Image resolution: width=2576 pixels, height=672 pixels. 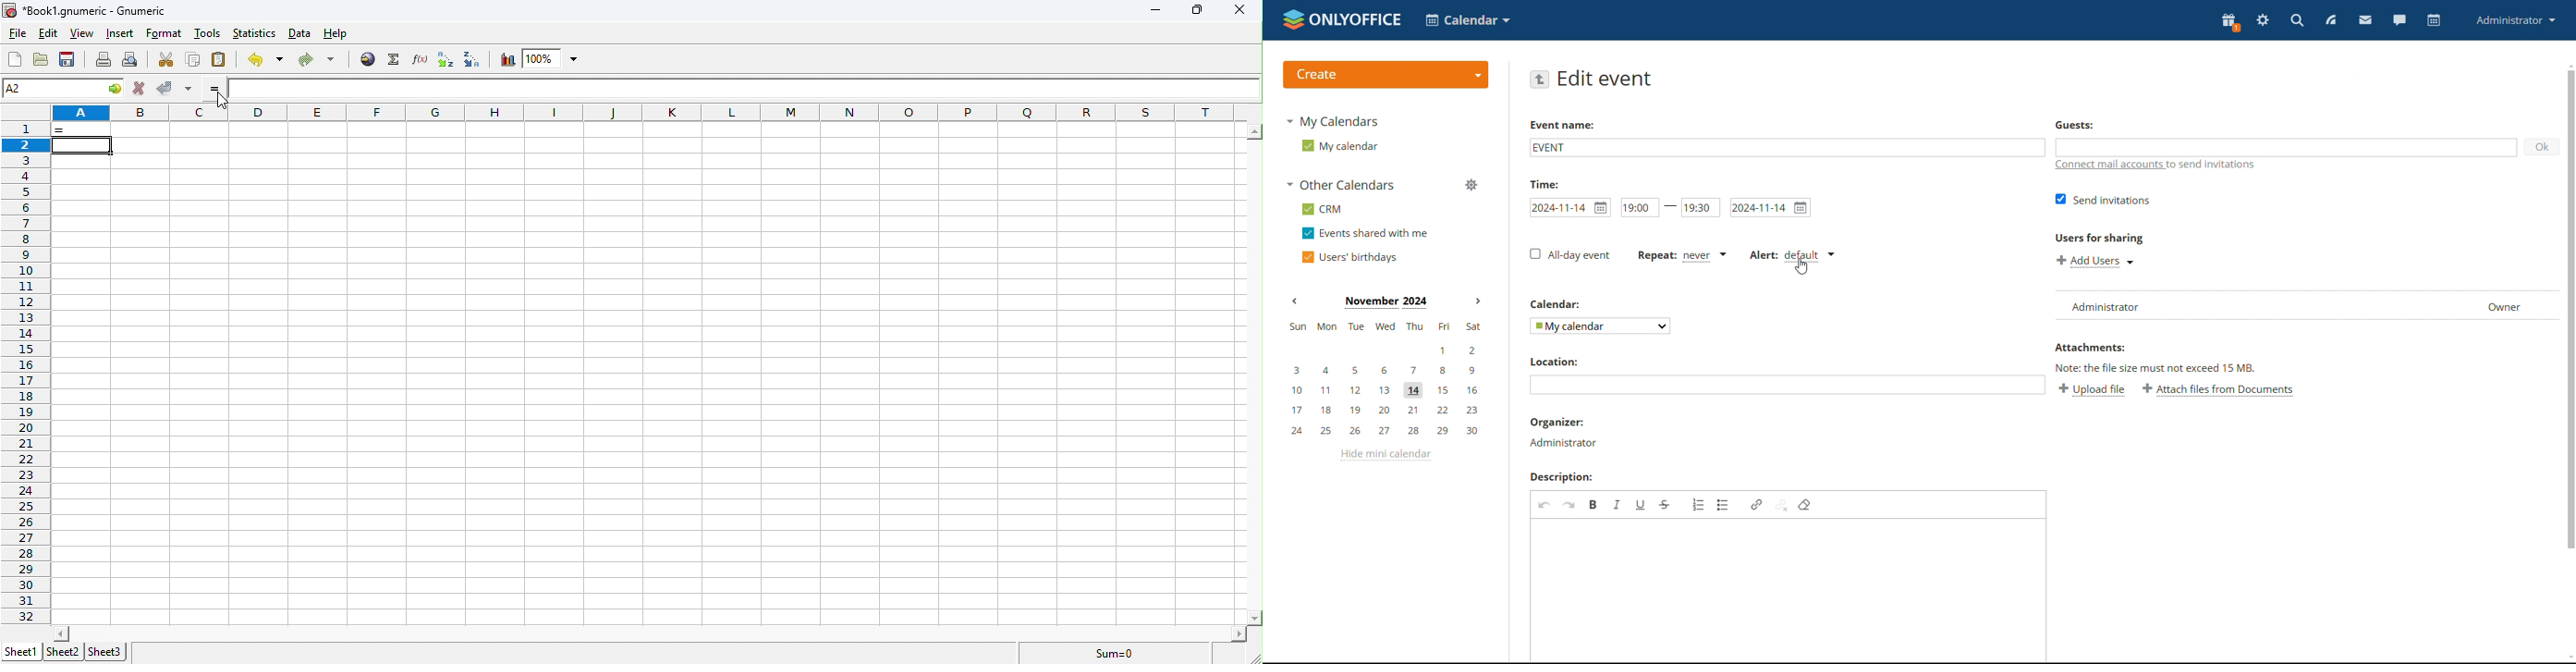 I want to click on row numbers, so click(x=27, y=373).